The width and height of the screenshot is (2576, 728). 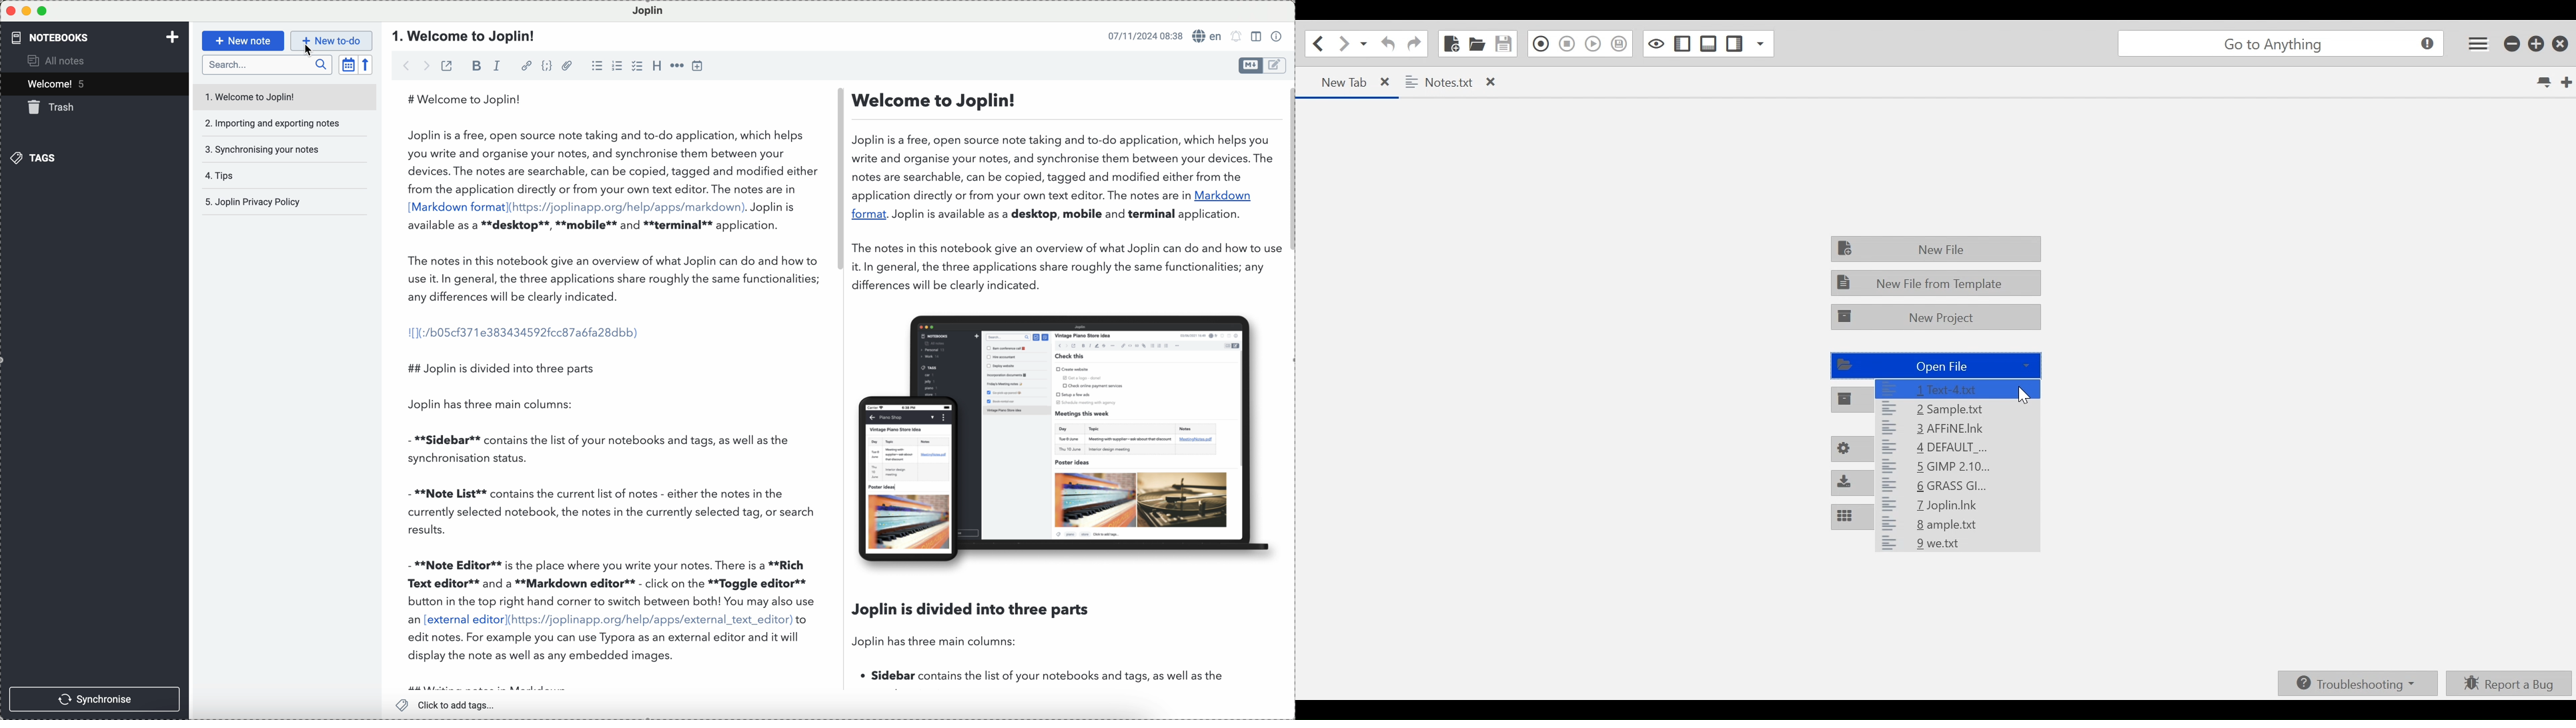 I want to click on document title, so click(x=465, y=35).